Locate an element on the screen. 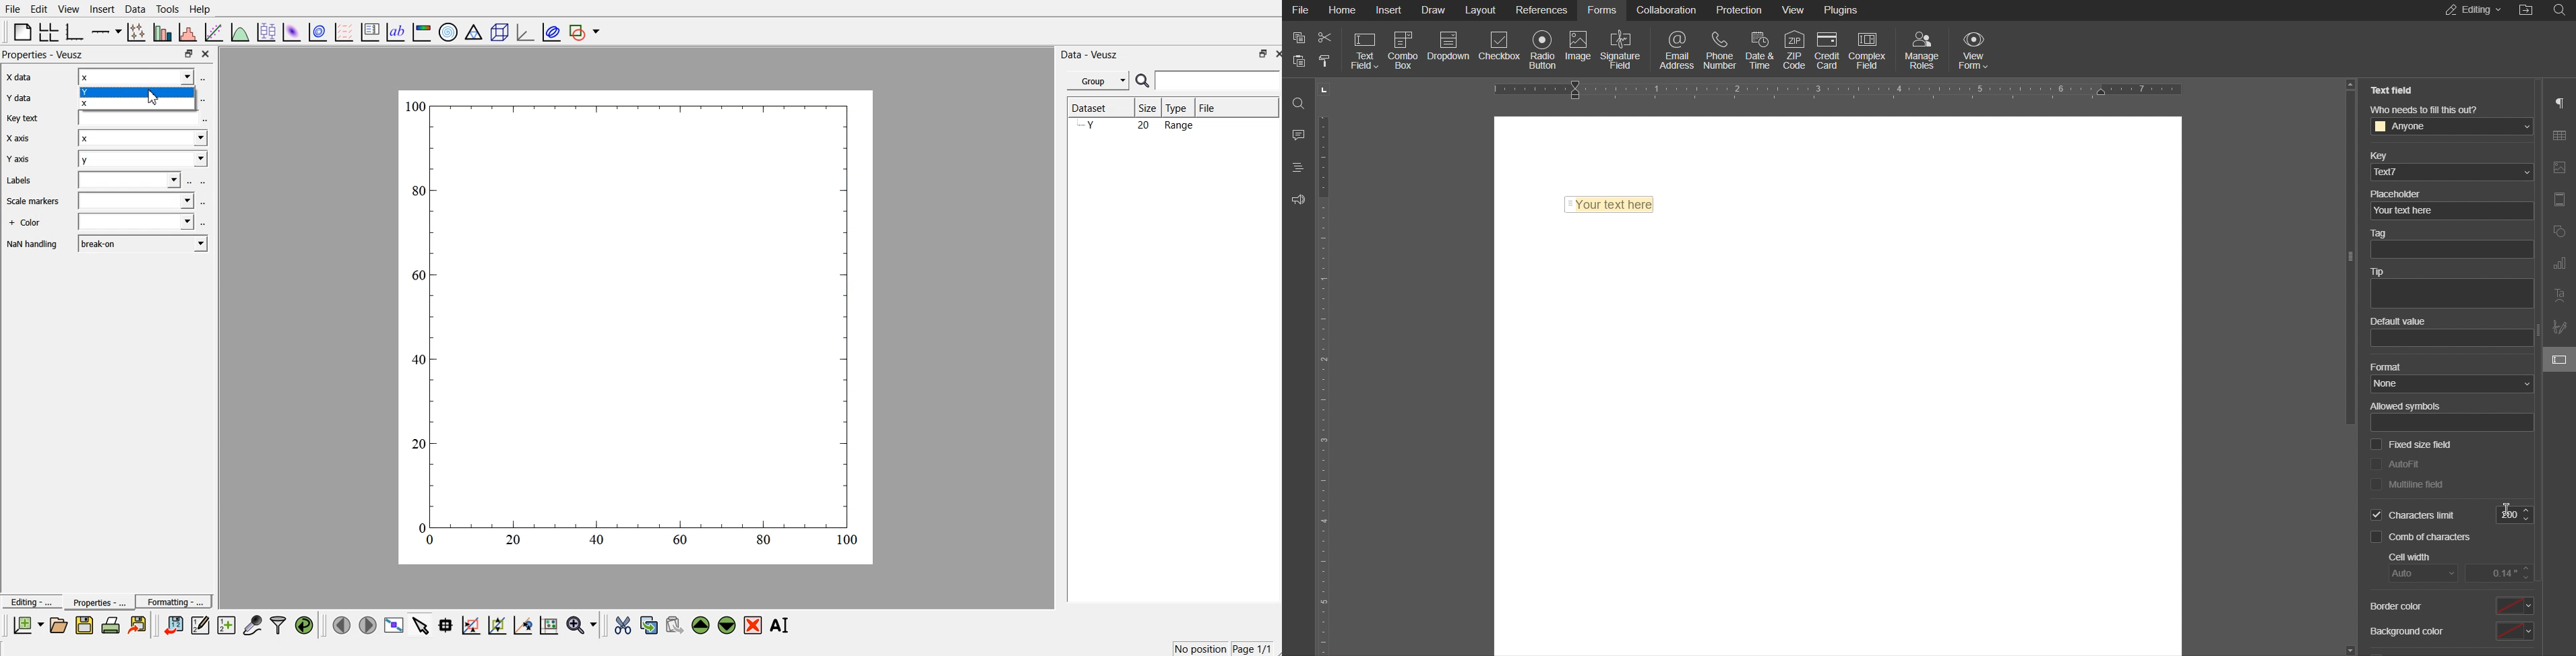 The width and height of the screenshot is (2576, 672). Combo Box is located at coordinates (1405, 48).